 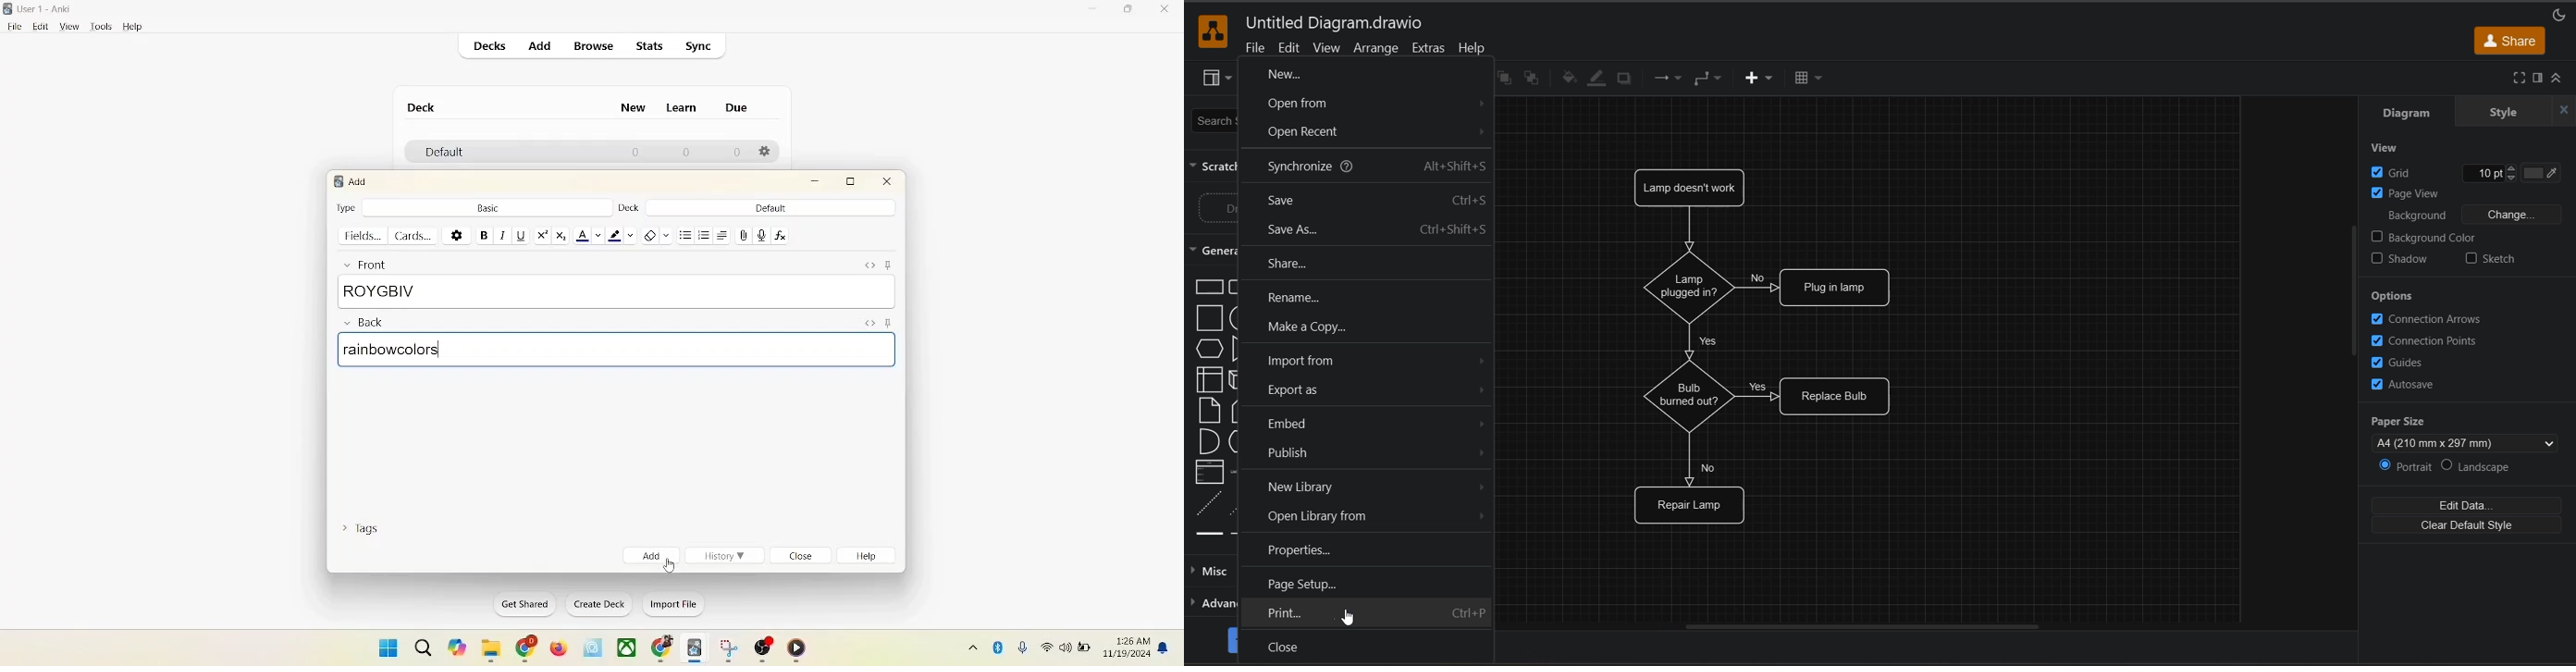 I want to click on browse, so click(x=596, y=47).